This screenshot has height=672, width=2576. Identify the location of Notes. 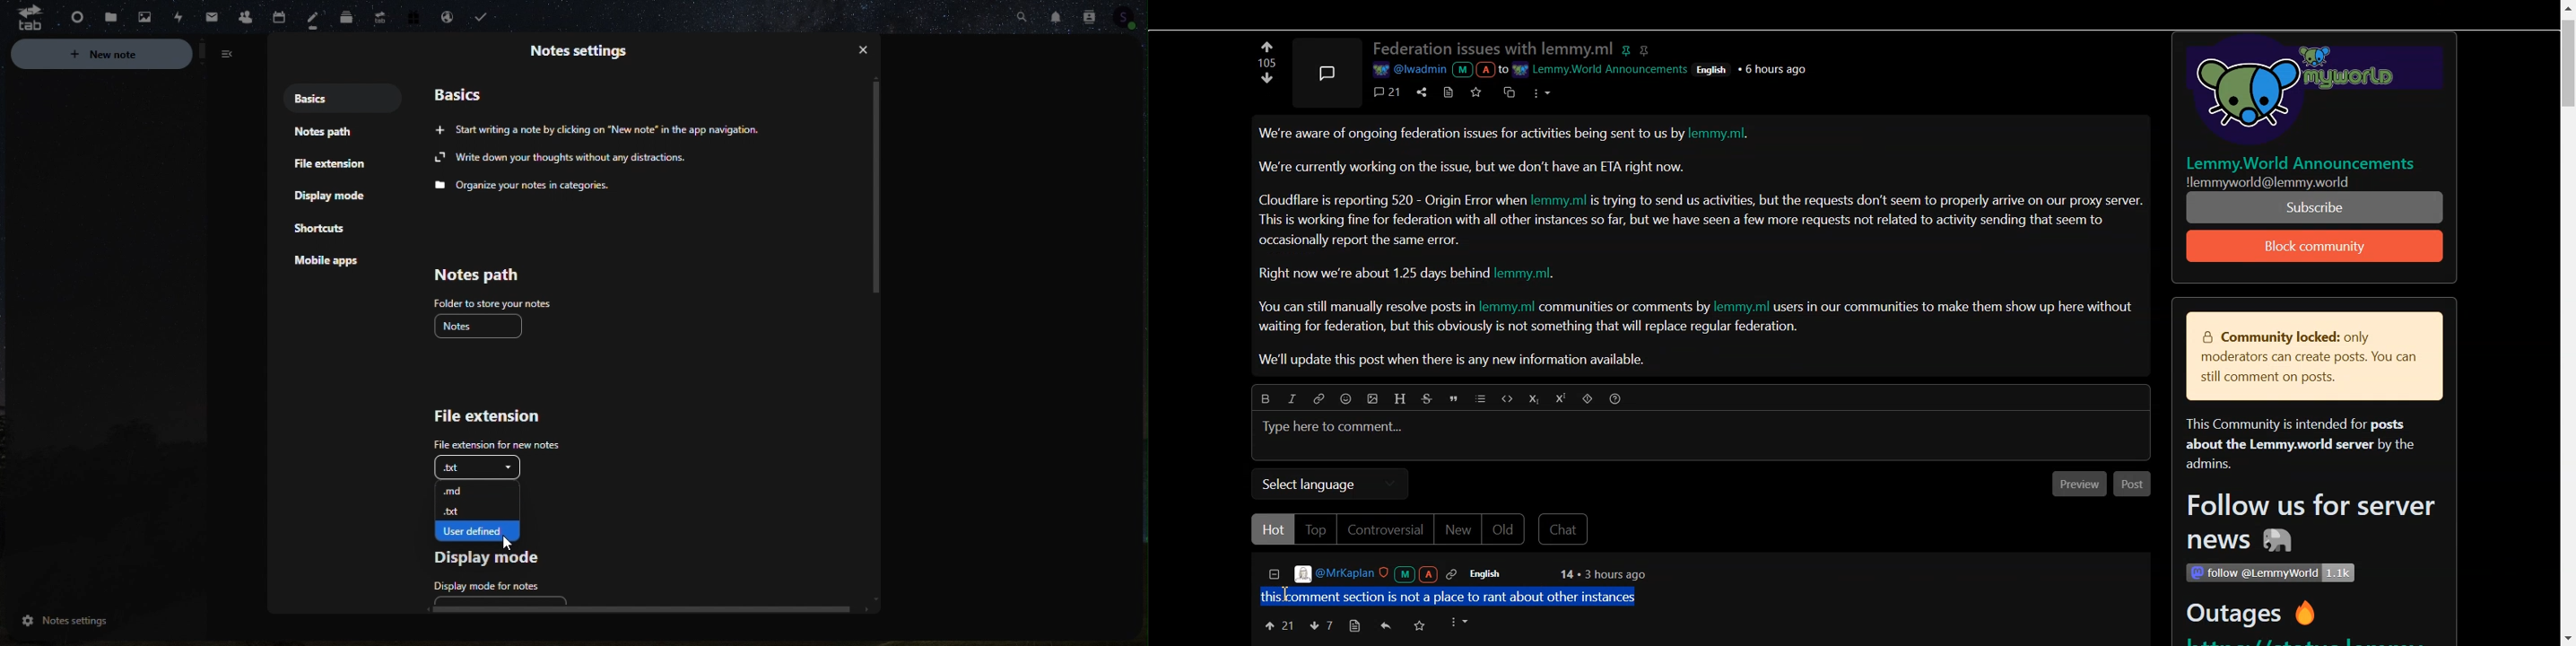
(482, 327).